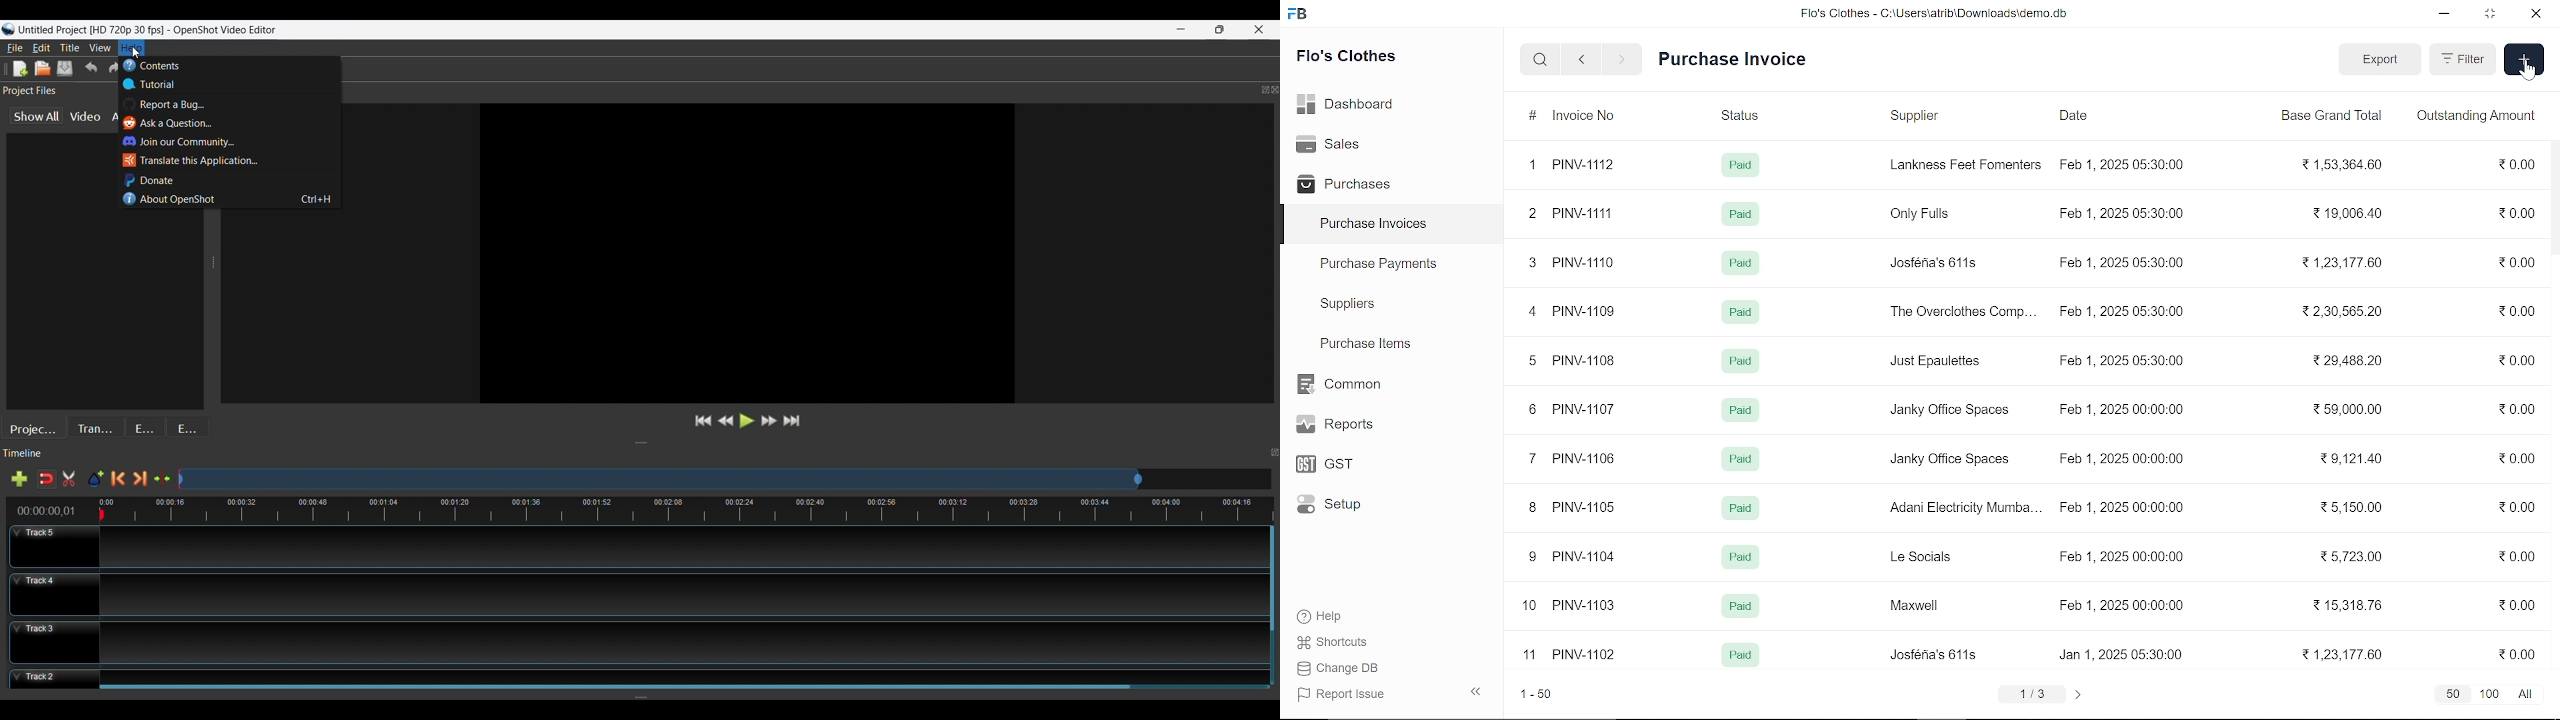 This screenshot has width=2576, height=728. What do you see at coordinates (2026, 606) in the screenshot?
I see `10 PINV-1103 Pad Maxwell Feb 1, 2025 00:00:00 21531876 20.00` at bounding box center [2026, 606].